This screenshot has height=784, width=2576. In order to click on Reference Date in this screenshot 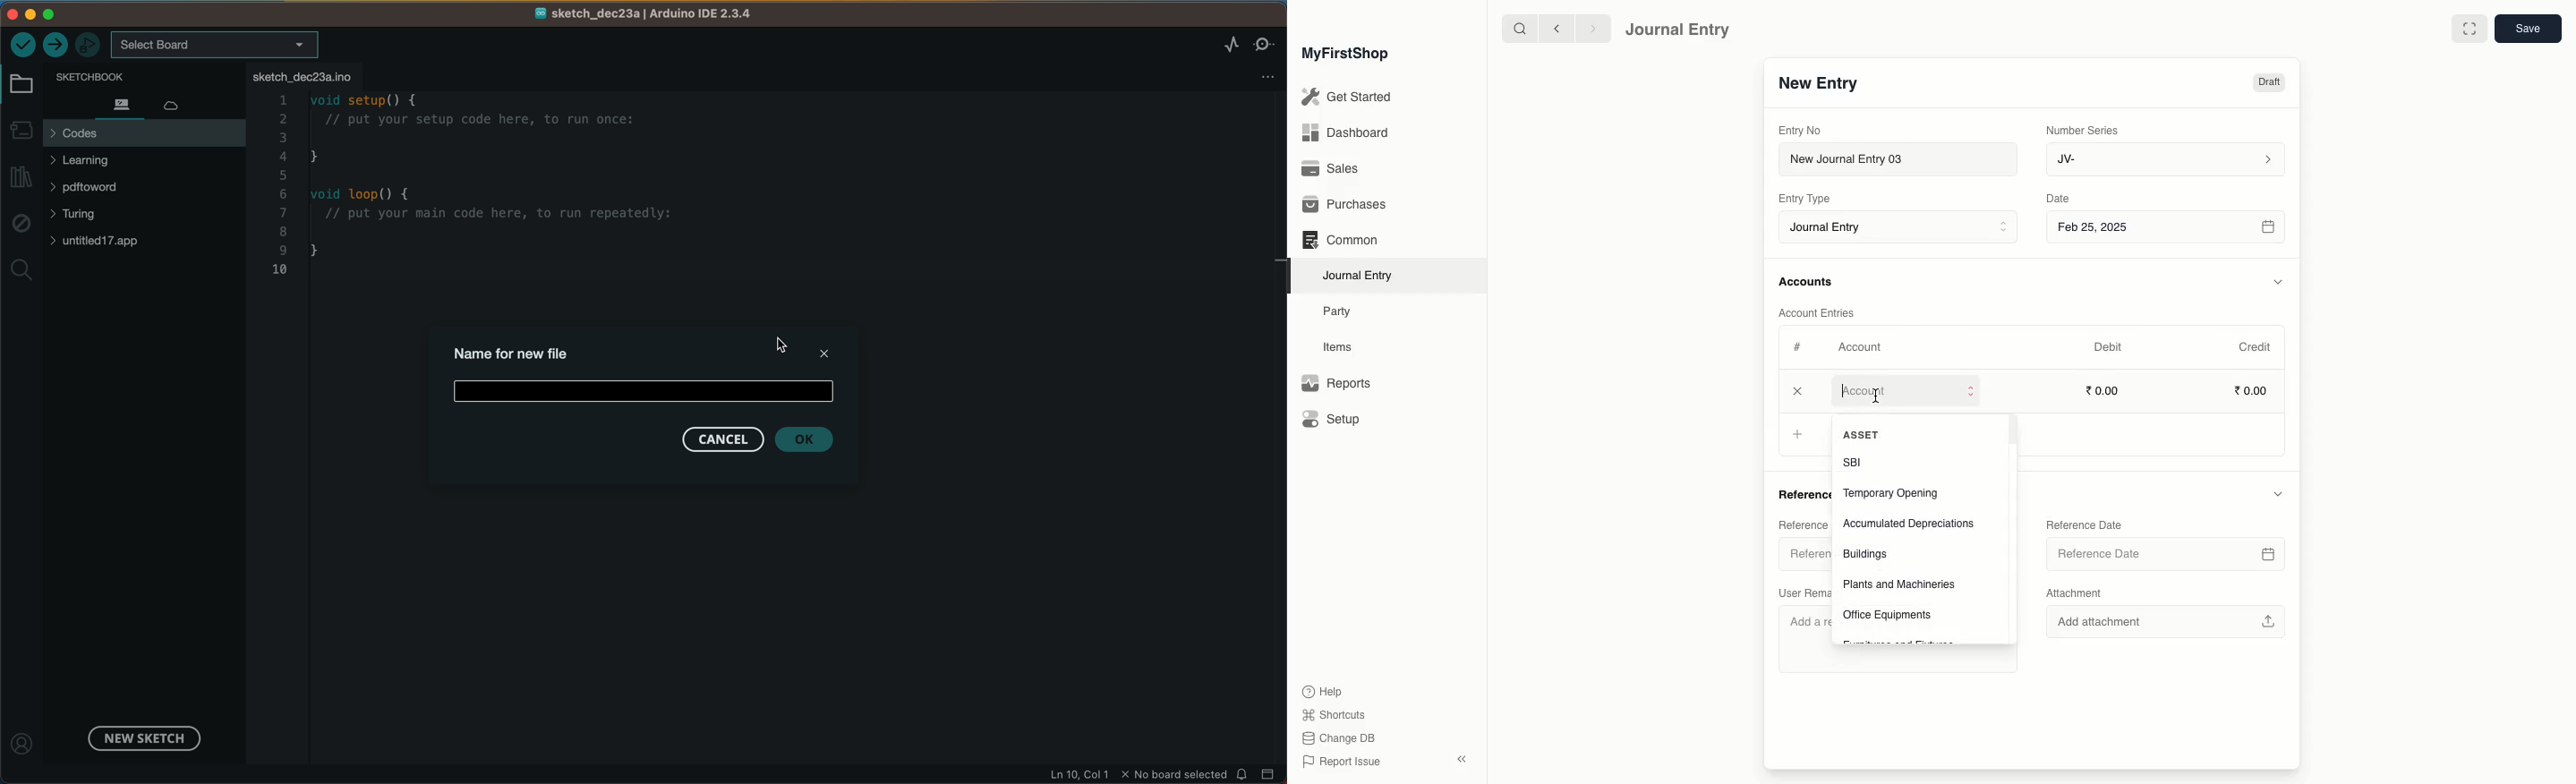, I will do `click(2165, 553)`.